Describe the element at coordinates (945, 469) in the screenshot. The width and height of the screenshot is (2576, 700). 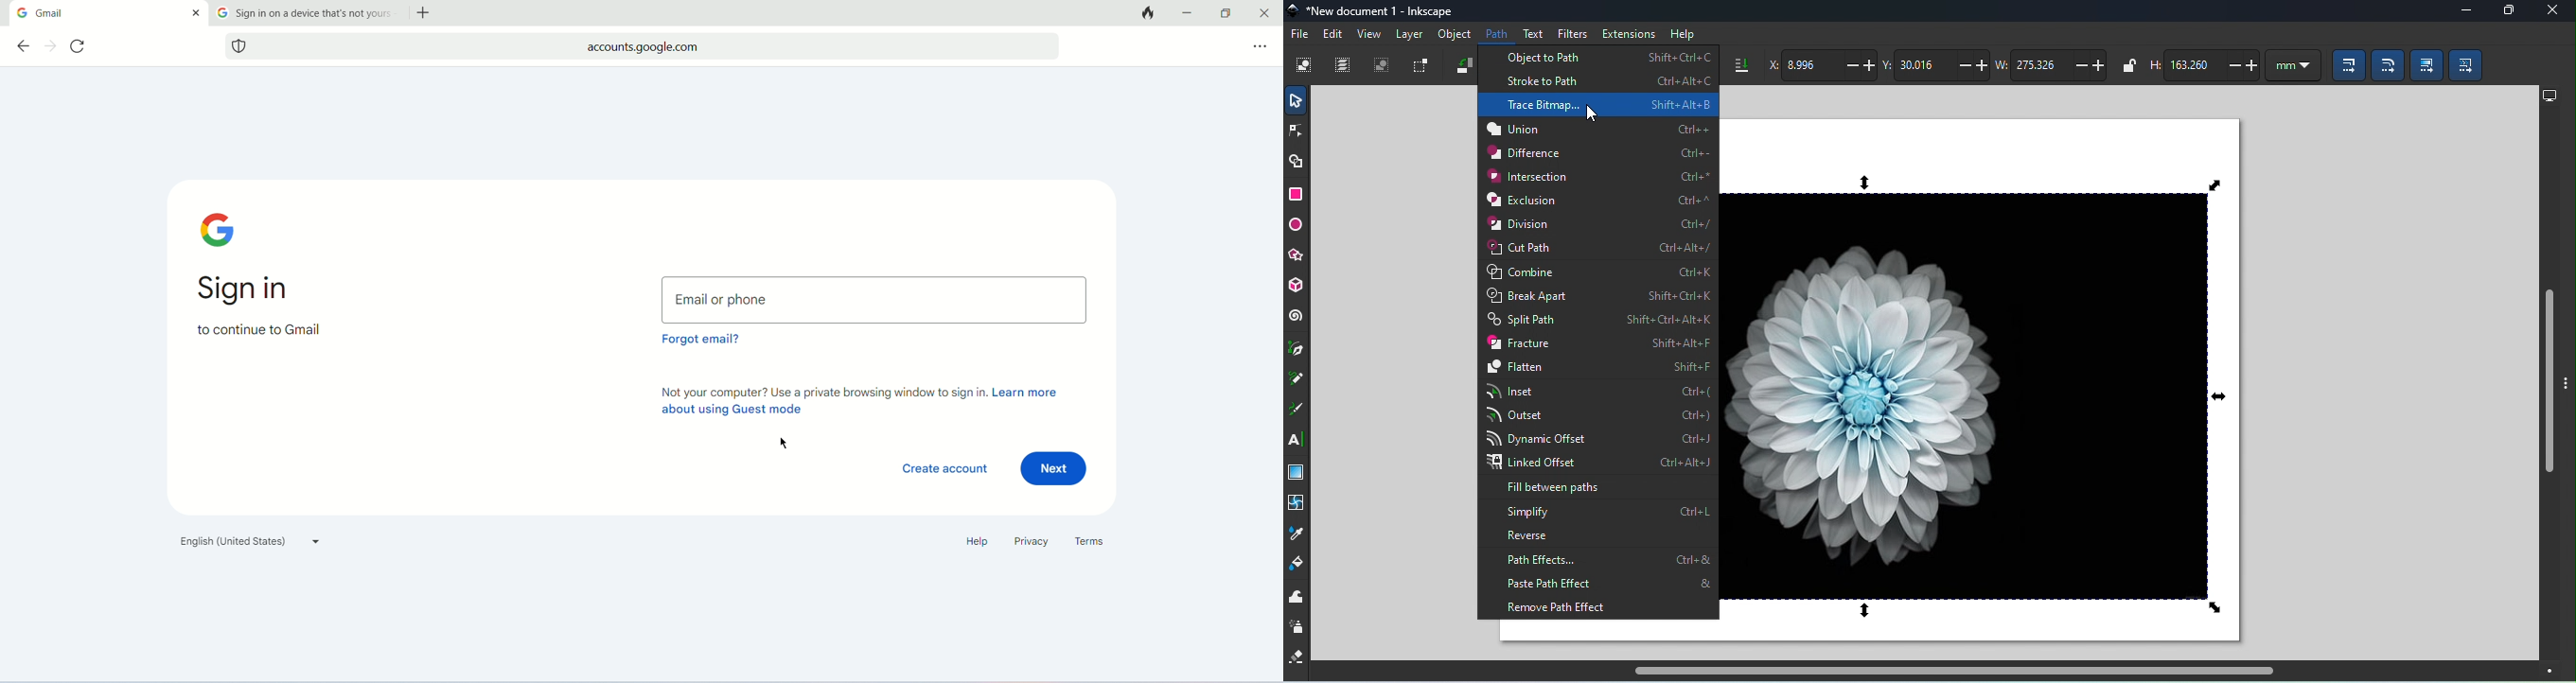
I see `create account` at that location.